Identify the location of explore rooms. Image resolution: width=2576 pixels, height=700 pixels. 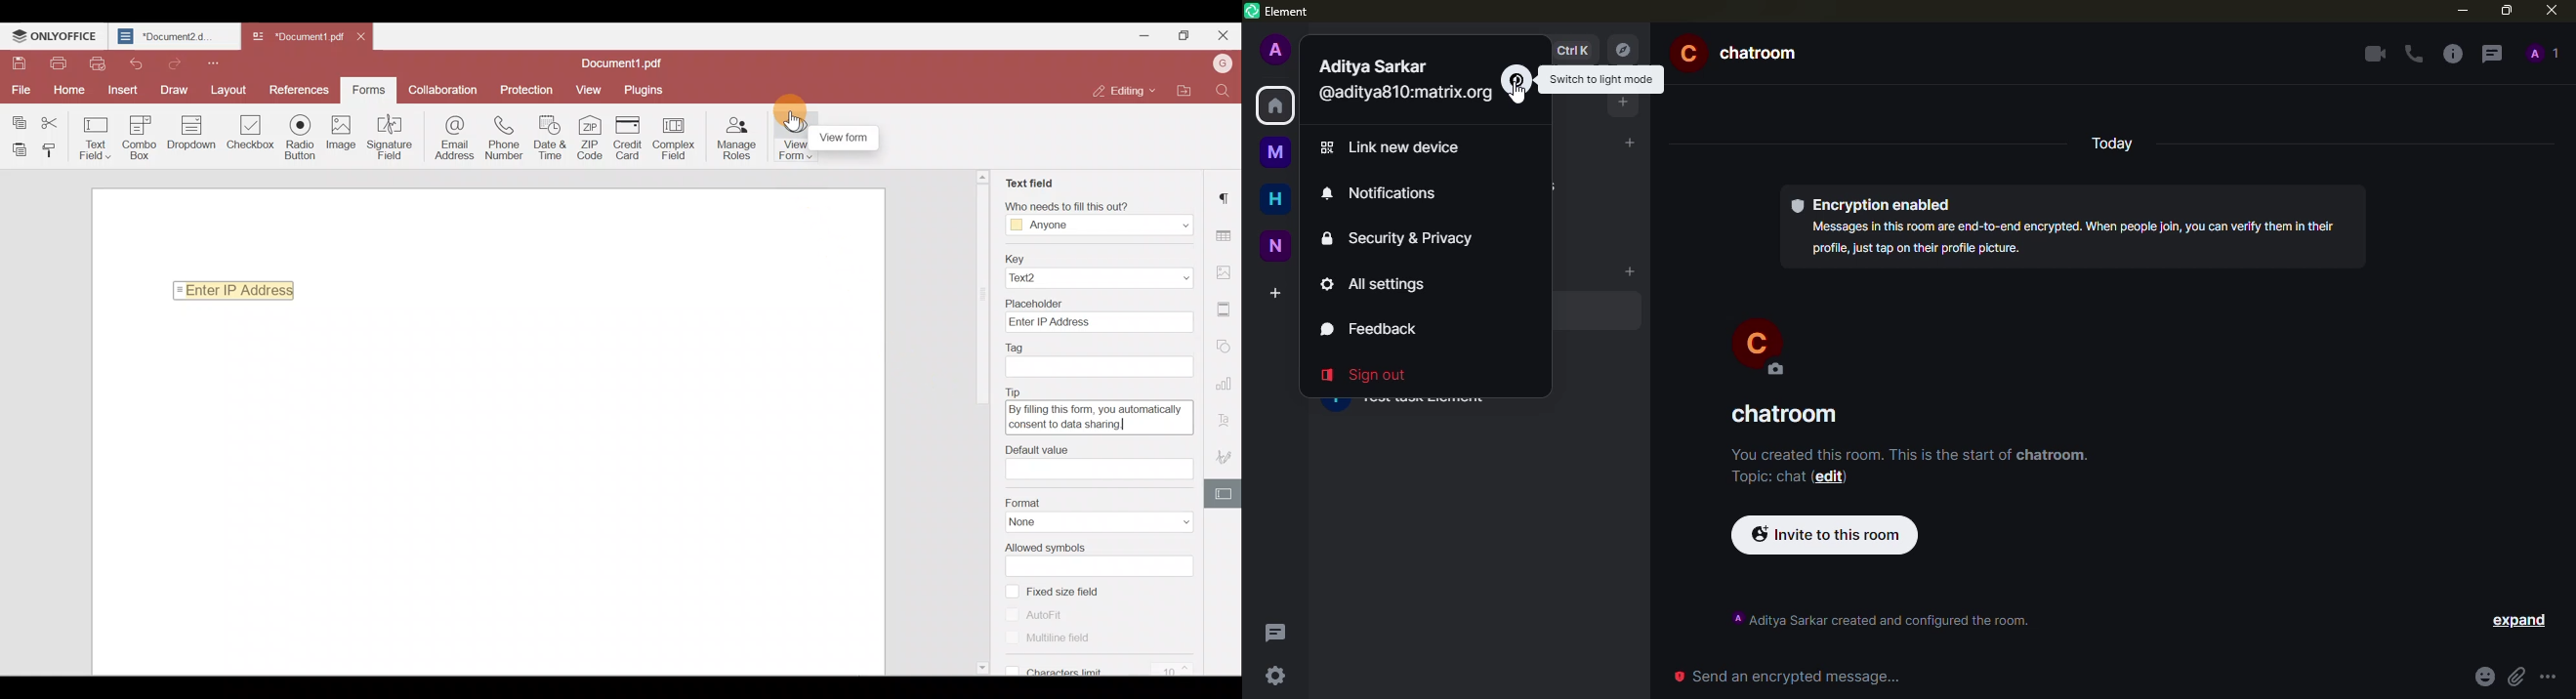
(1626, 50).